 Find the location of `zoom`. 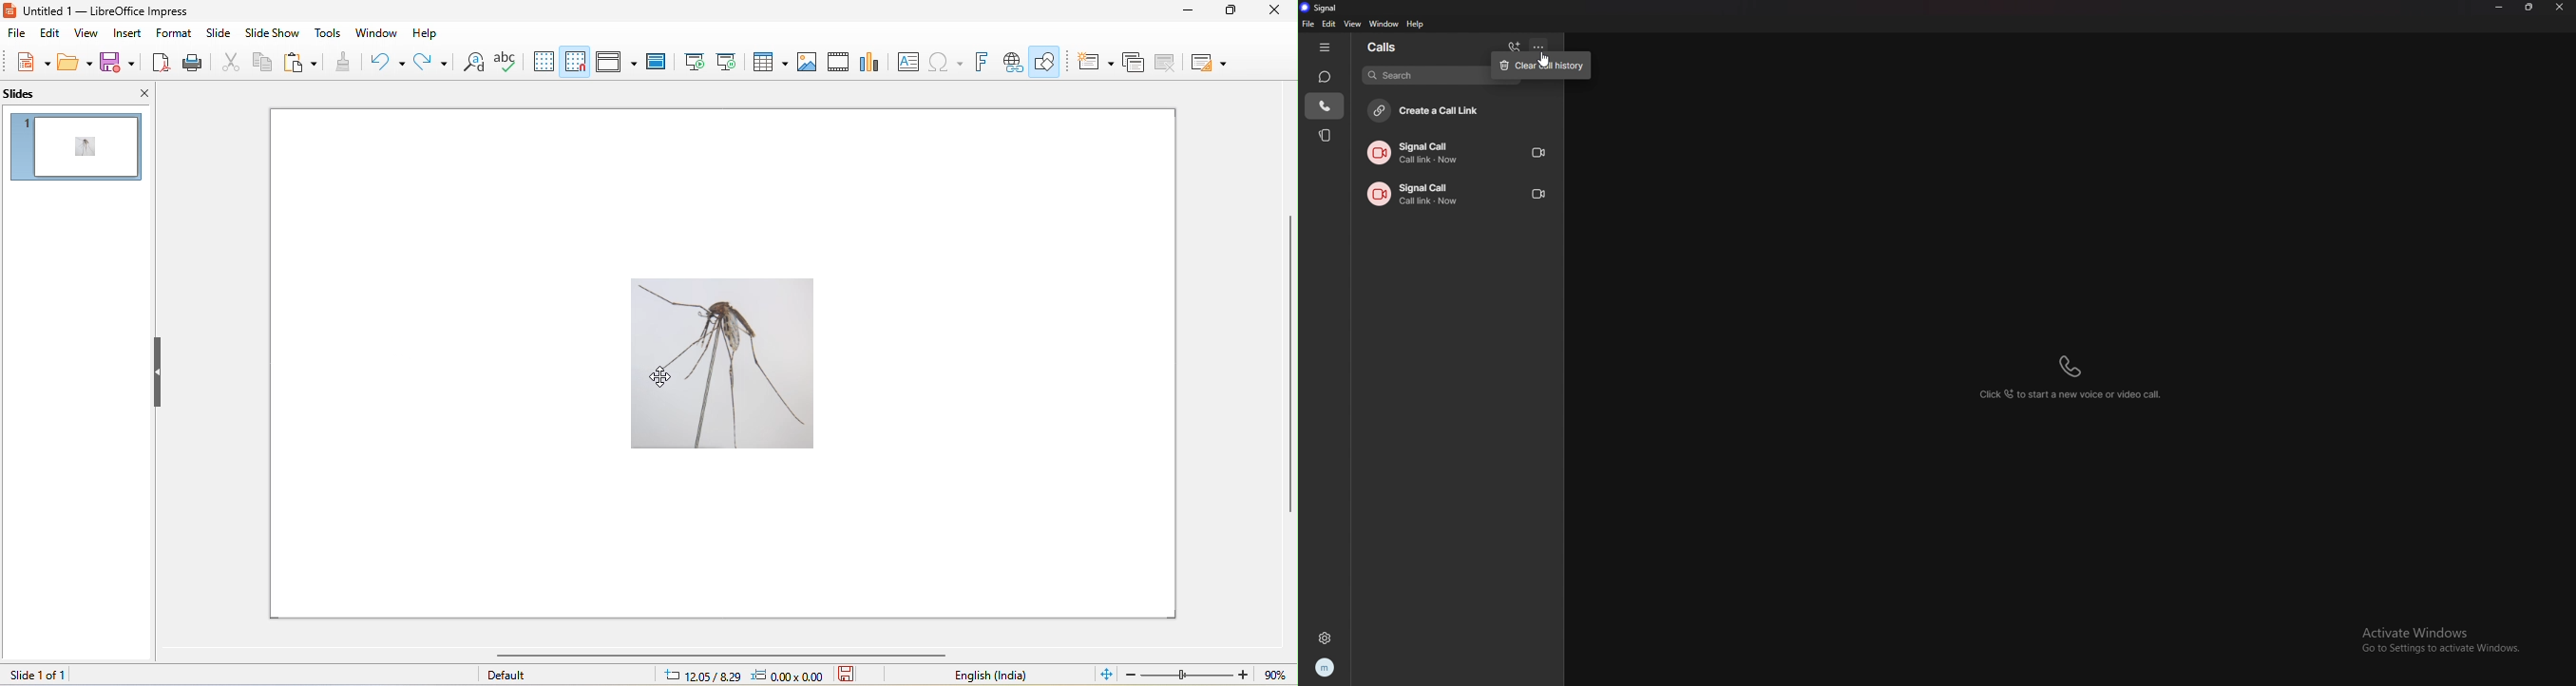

zoom is located at coordinates (1211, 674).